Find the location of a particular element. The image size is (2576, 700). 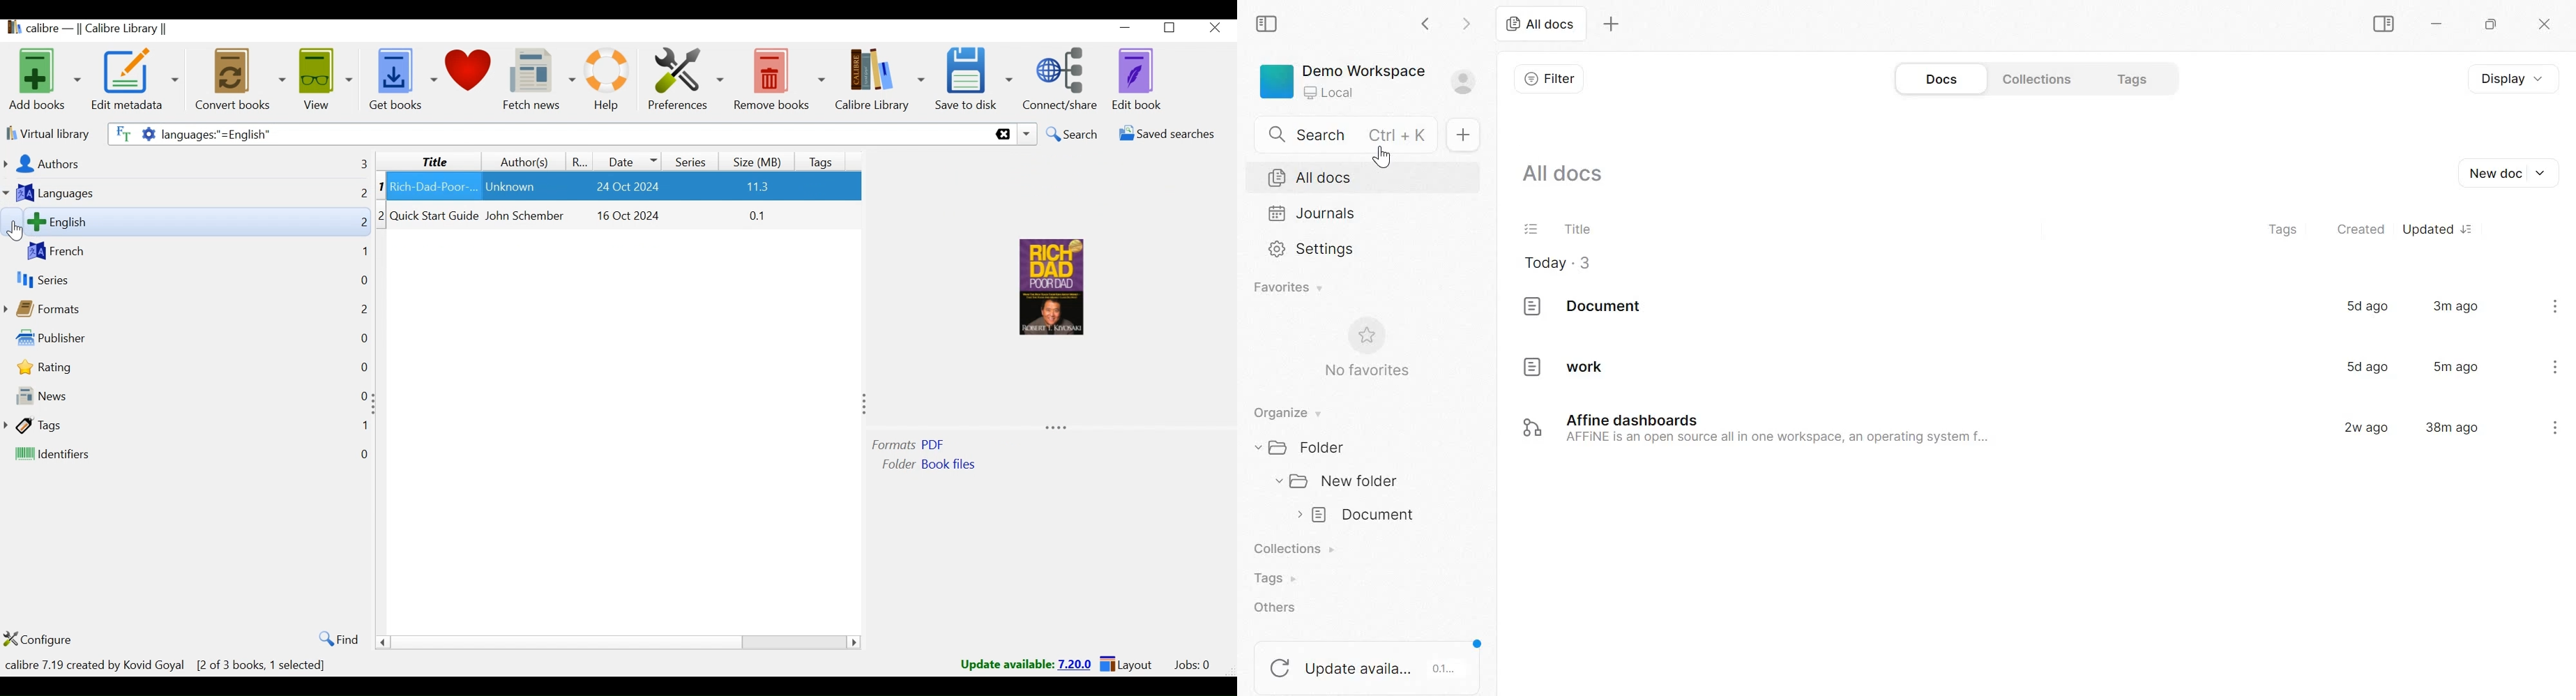

Search is located at coordinates (1072, 135).